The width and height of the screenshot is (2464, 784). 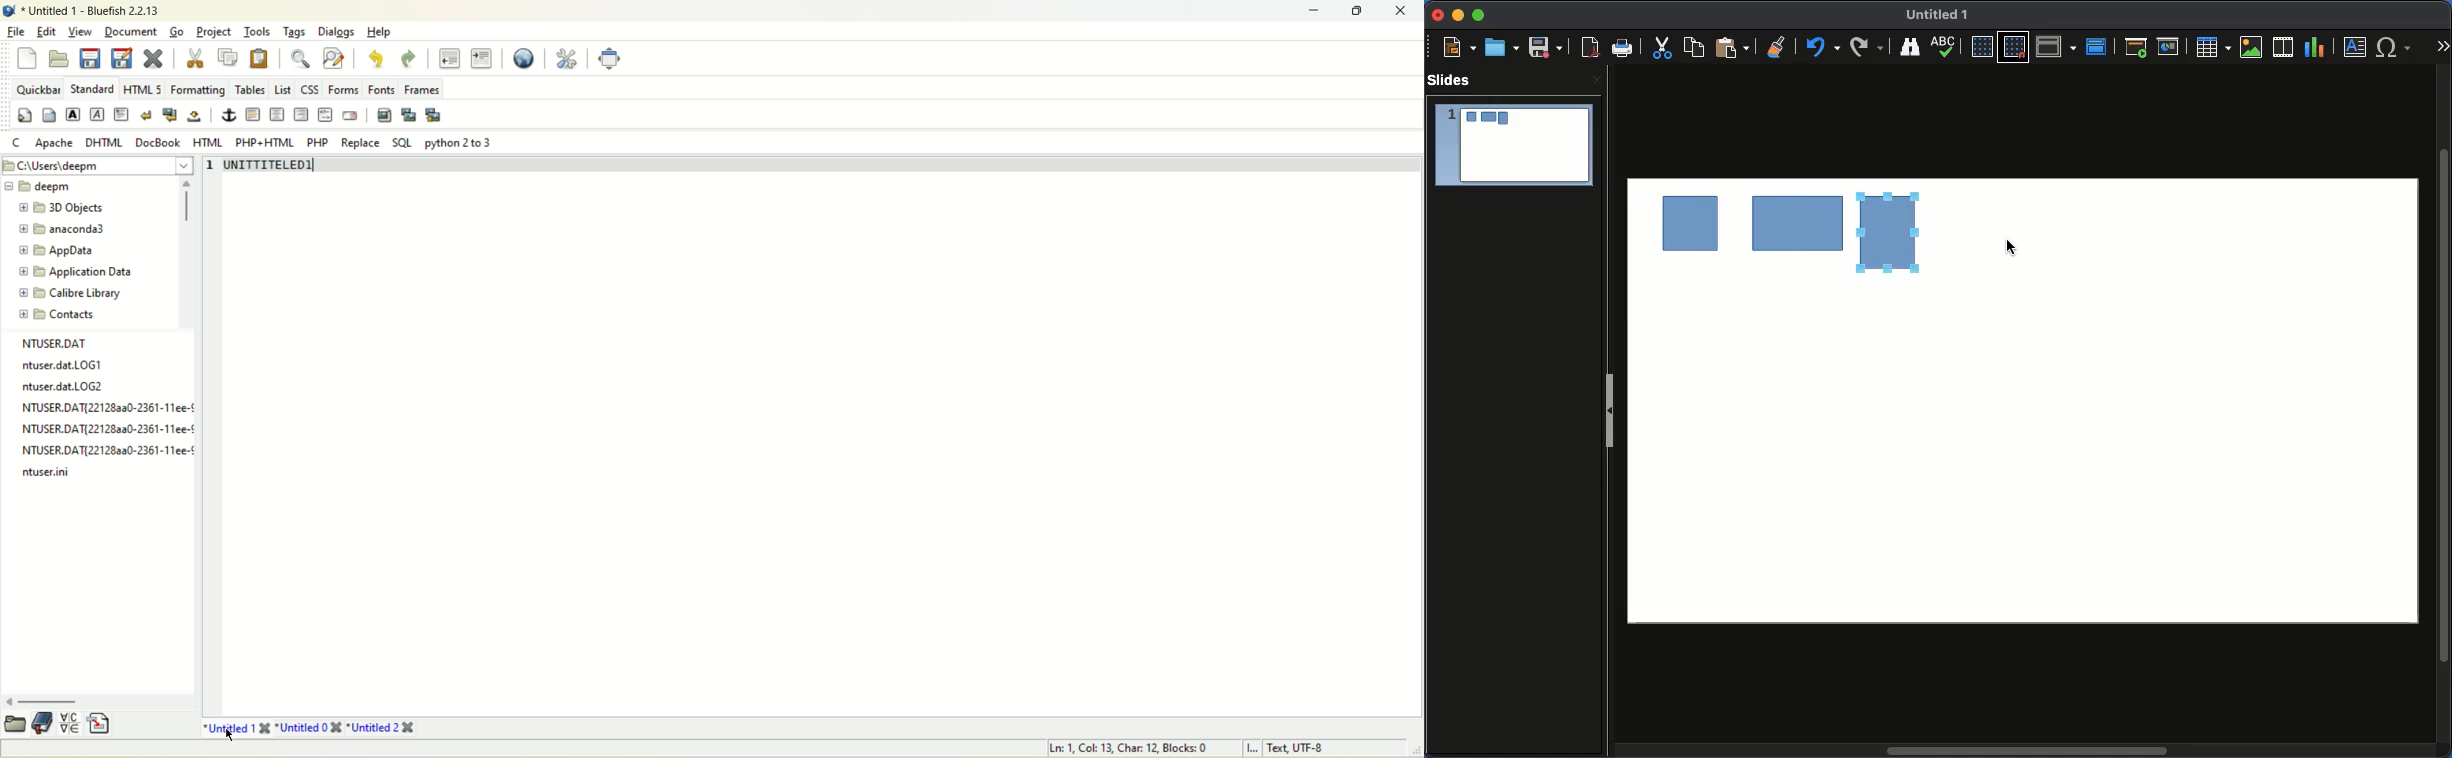 What do you see at coordinates (170, 116) in the screenshot?
I see `break and clear` at bounding box center [170, 116].